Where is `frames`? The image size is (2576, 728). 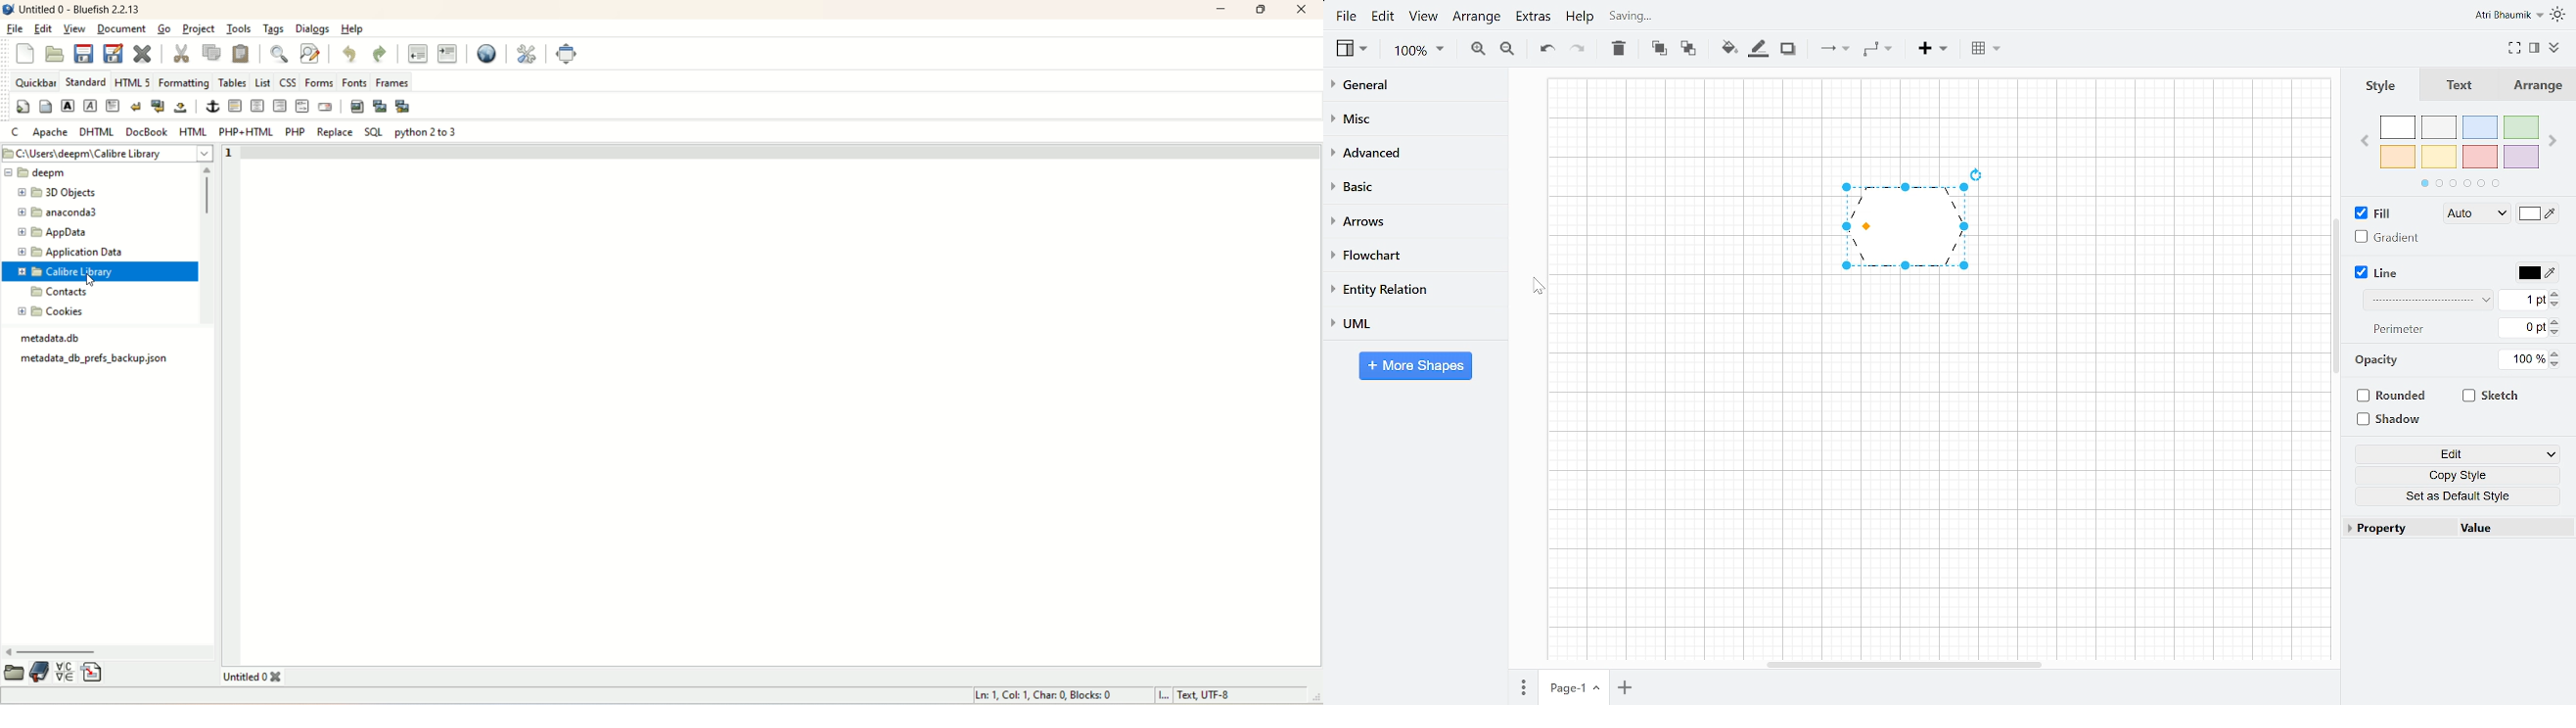 frames is located at coordinates (394, 83).